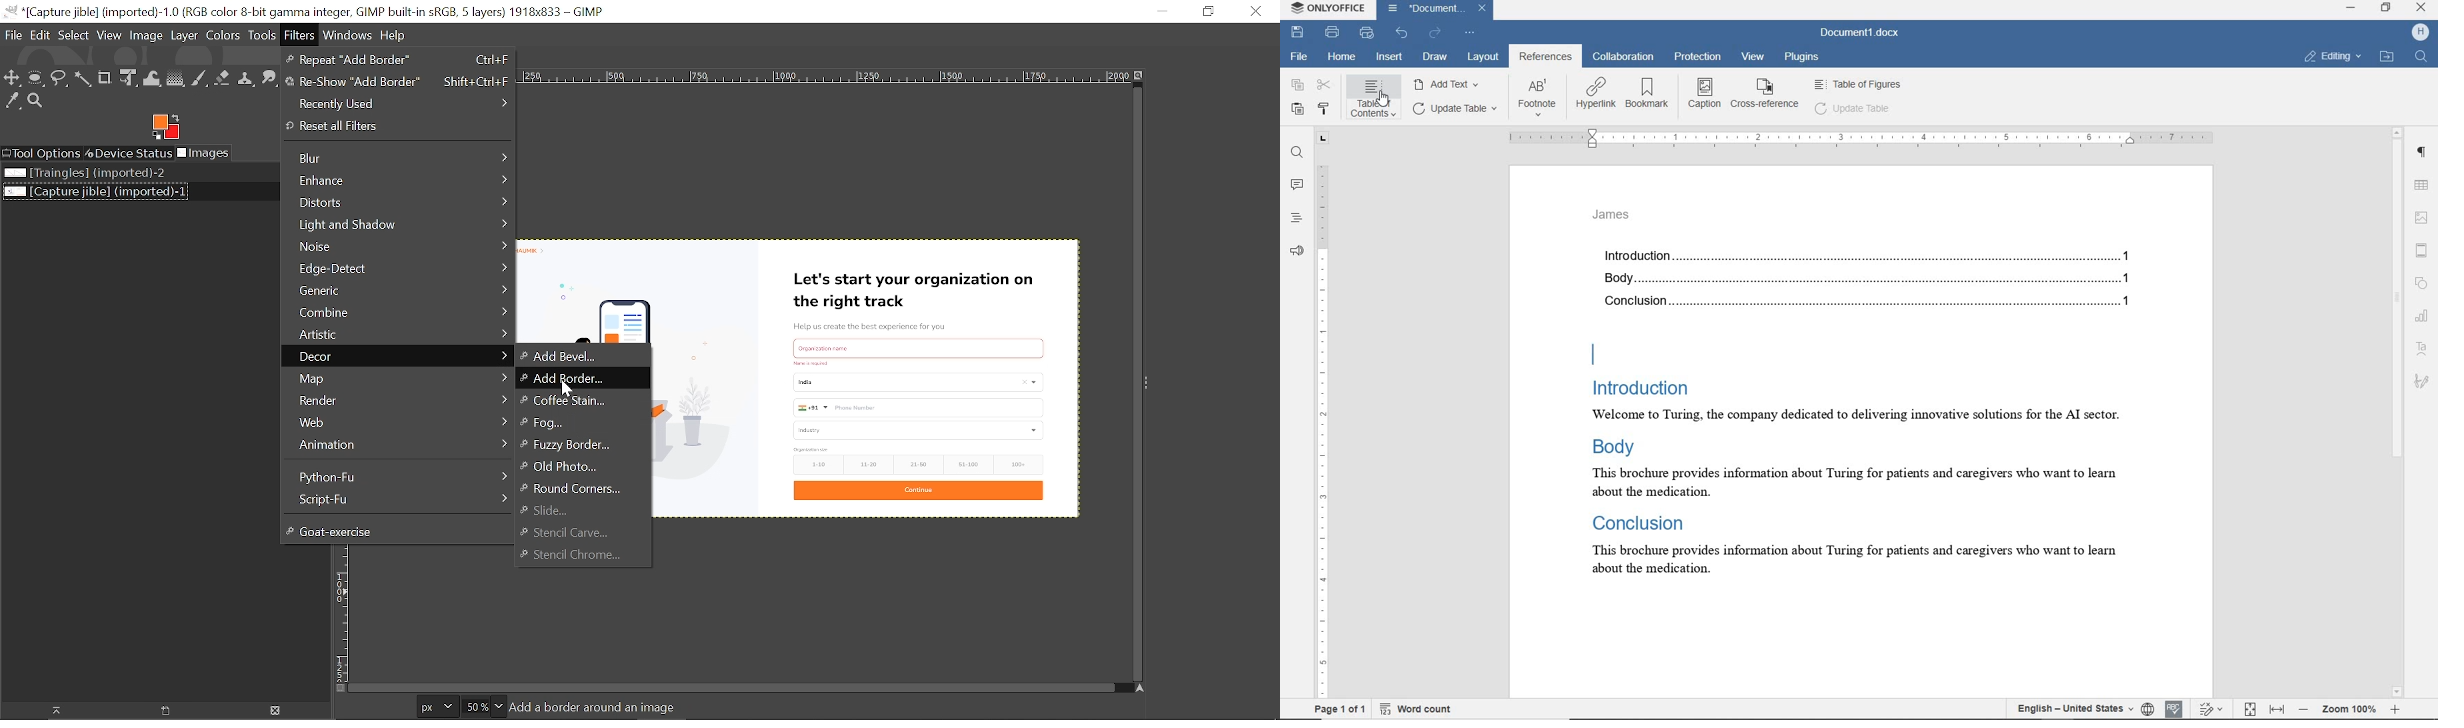  What do you see at coordinates (51, 711) in the screenshot?
I see `Raise the image display` at bounding box center [51, 711].